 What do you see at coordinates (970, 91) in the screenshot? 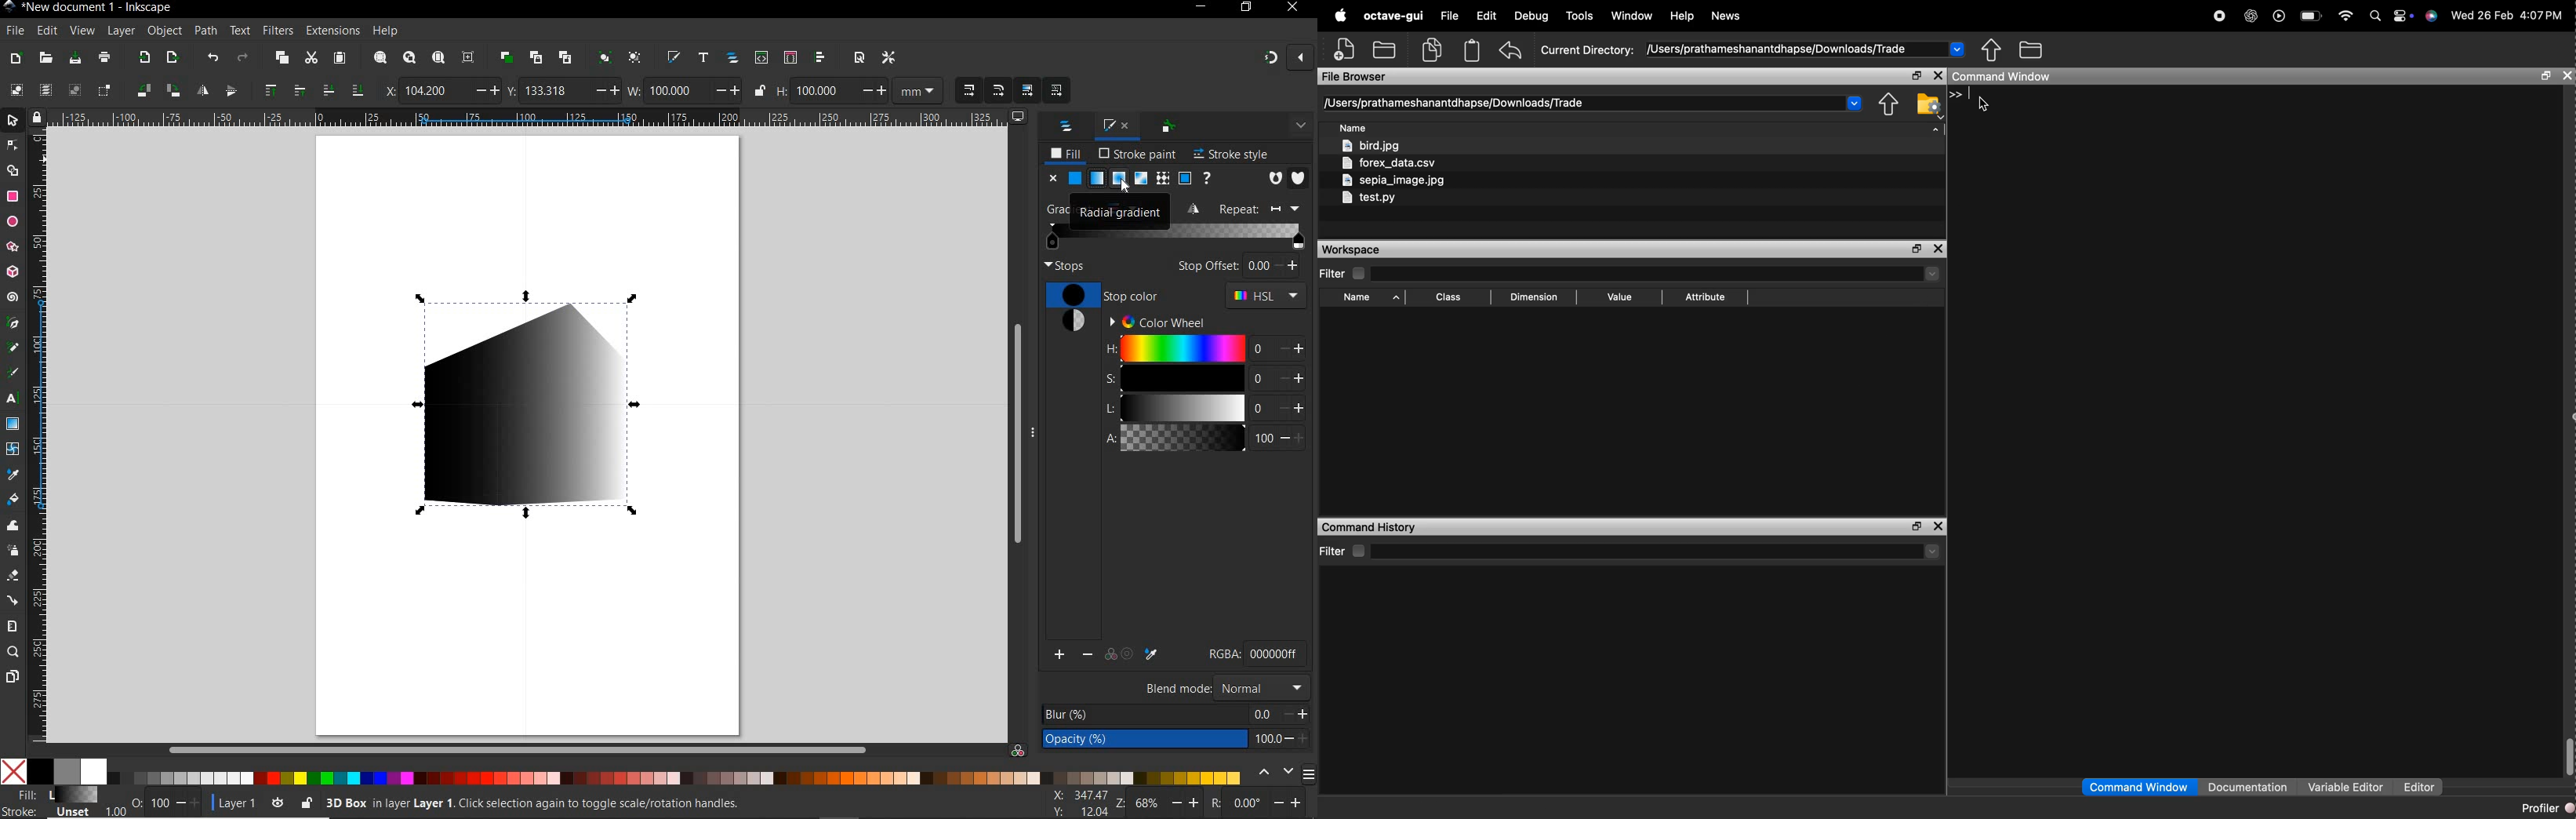
I see `WHENSCALING OBJECTS` at bounding box center [970, 91].